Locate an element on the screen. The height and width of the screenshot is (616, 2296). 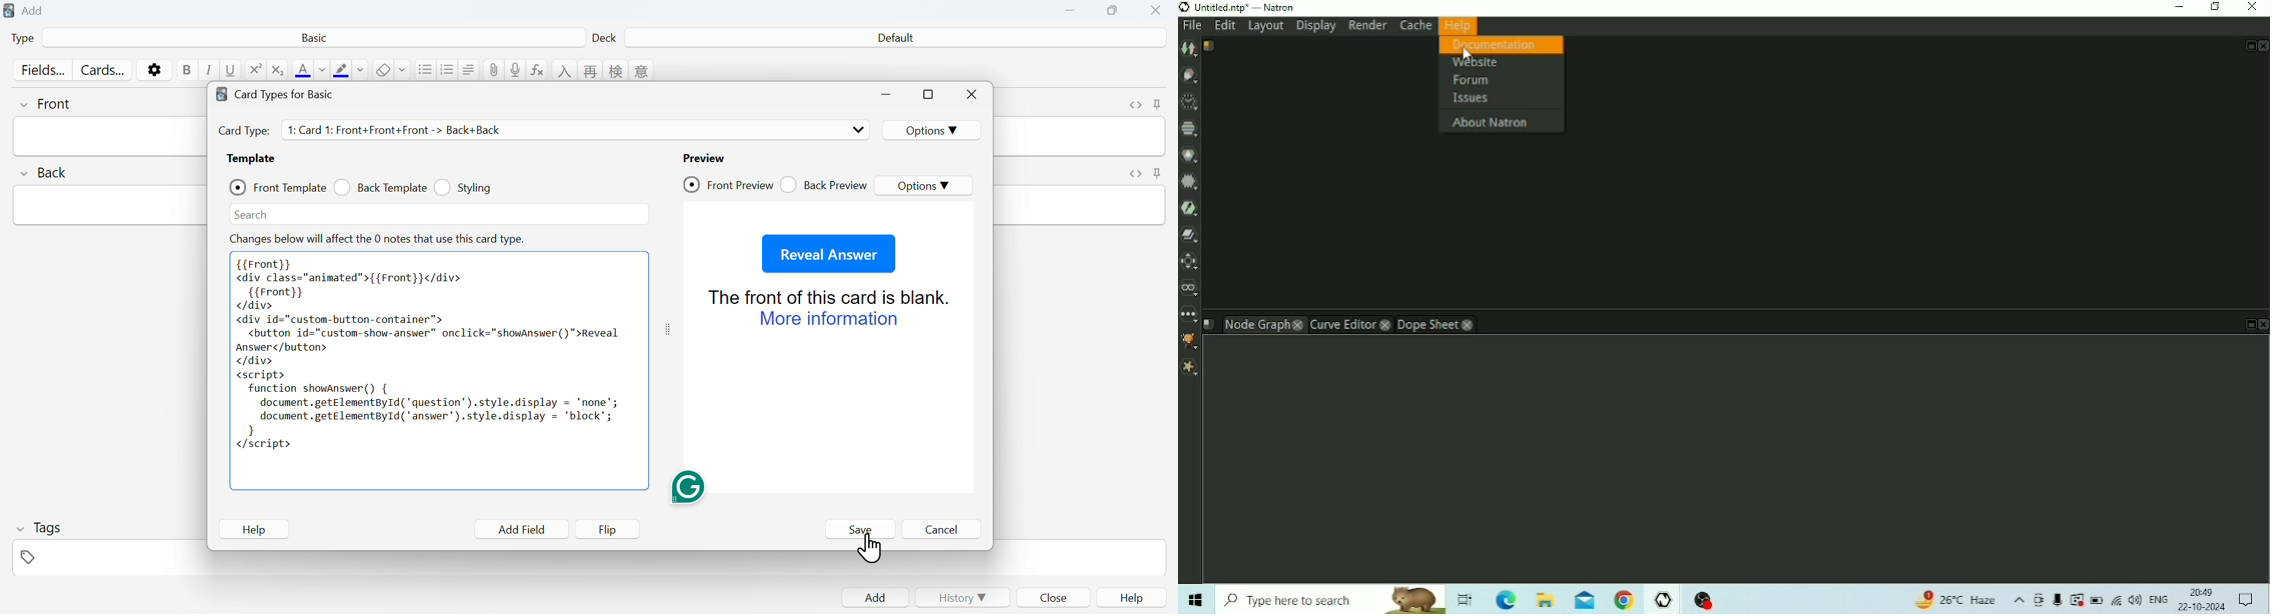
Close is located at coordinates (973, 96).